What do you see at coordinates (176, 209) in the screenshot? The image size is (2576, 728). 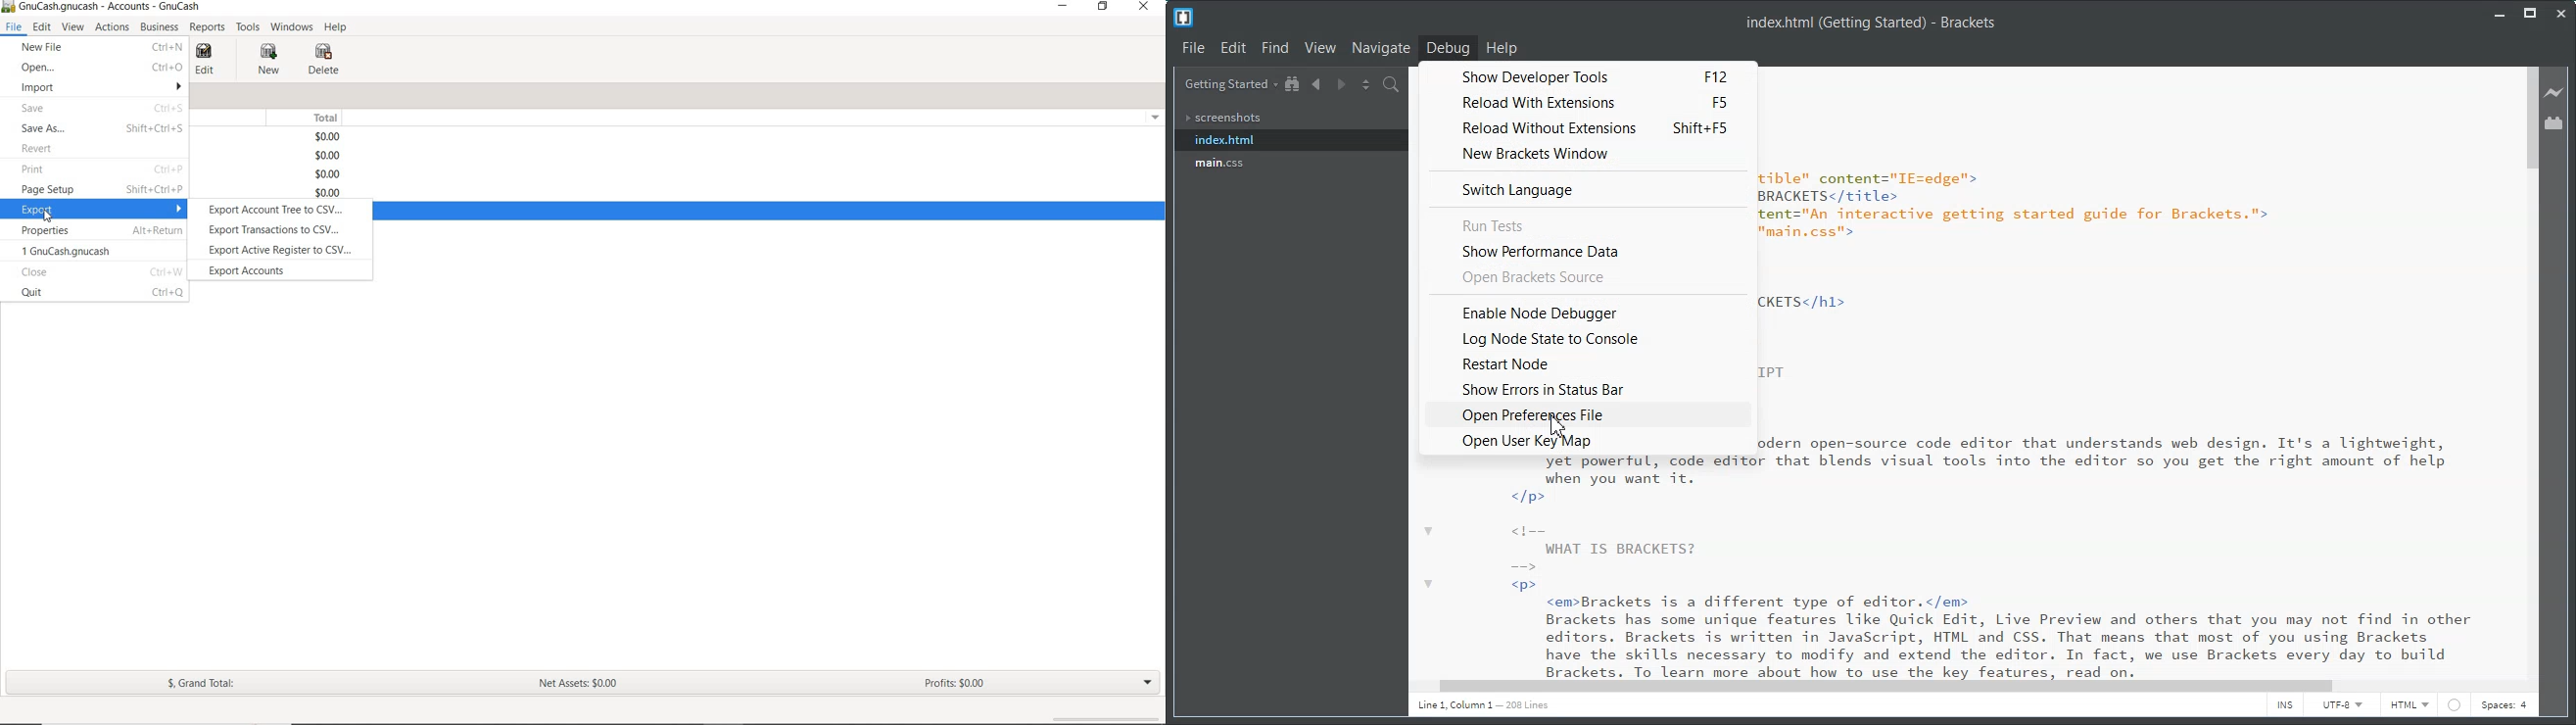 I see `drop down` at bounding box center [176, 209].